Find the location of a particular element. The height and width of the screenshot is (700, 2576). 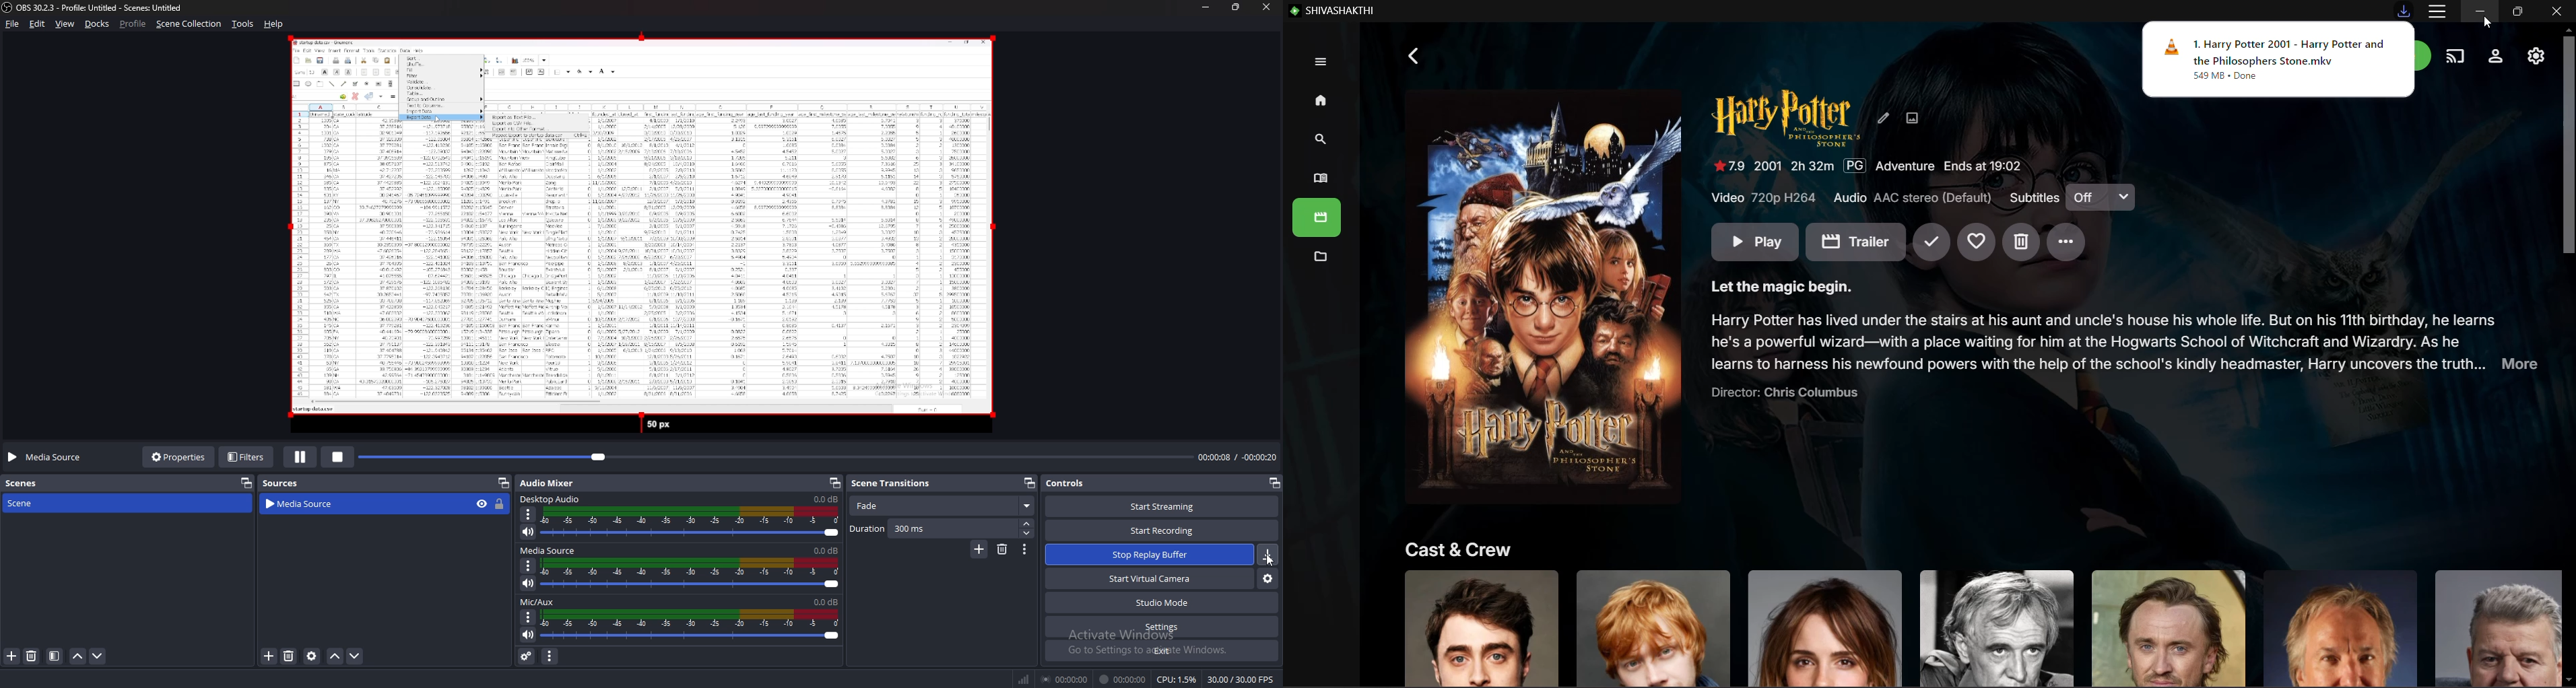

close is located at coordinates (1266, 7).